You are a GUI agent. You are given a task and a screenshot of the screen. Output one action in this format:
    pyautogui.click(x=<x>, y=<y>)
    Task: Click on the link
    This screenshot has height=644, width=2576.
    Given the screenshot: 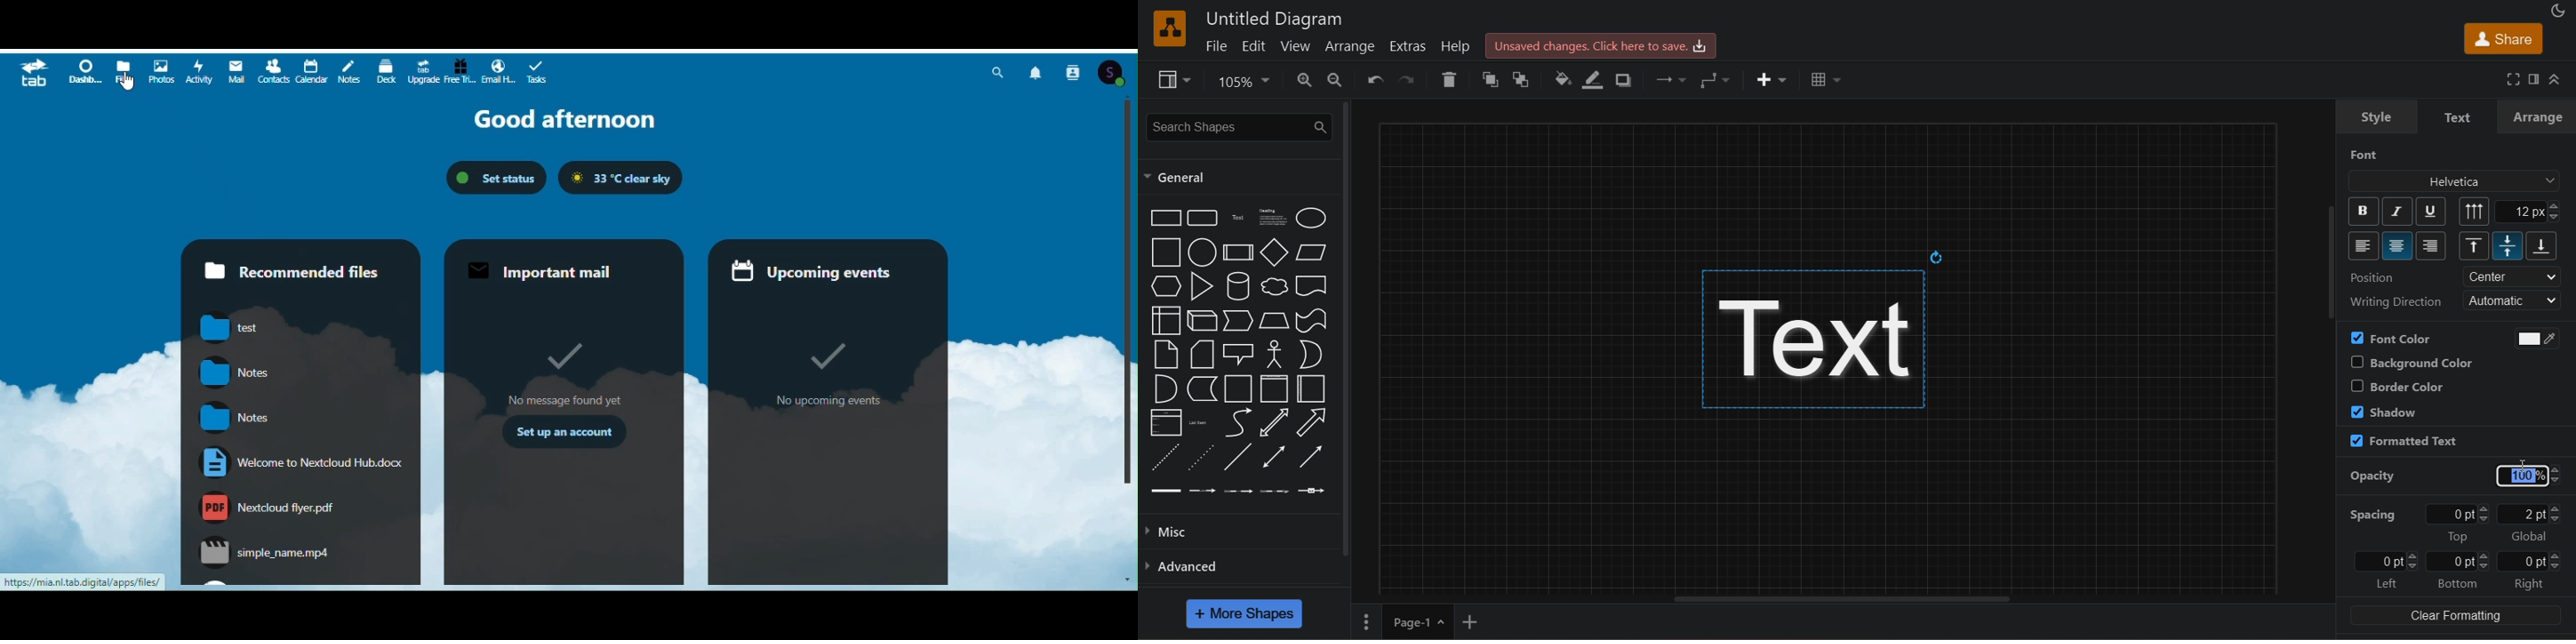 What is the action you would take?
    pyautogui.click(x=1164, y=491)
    